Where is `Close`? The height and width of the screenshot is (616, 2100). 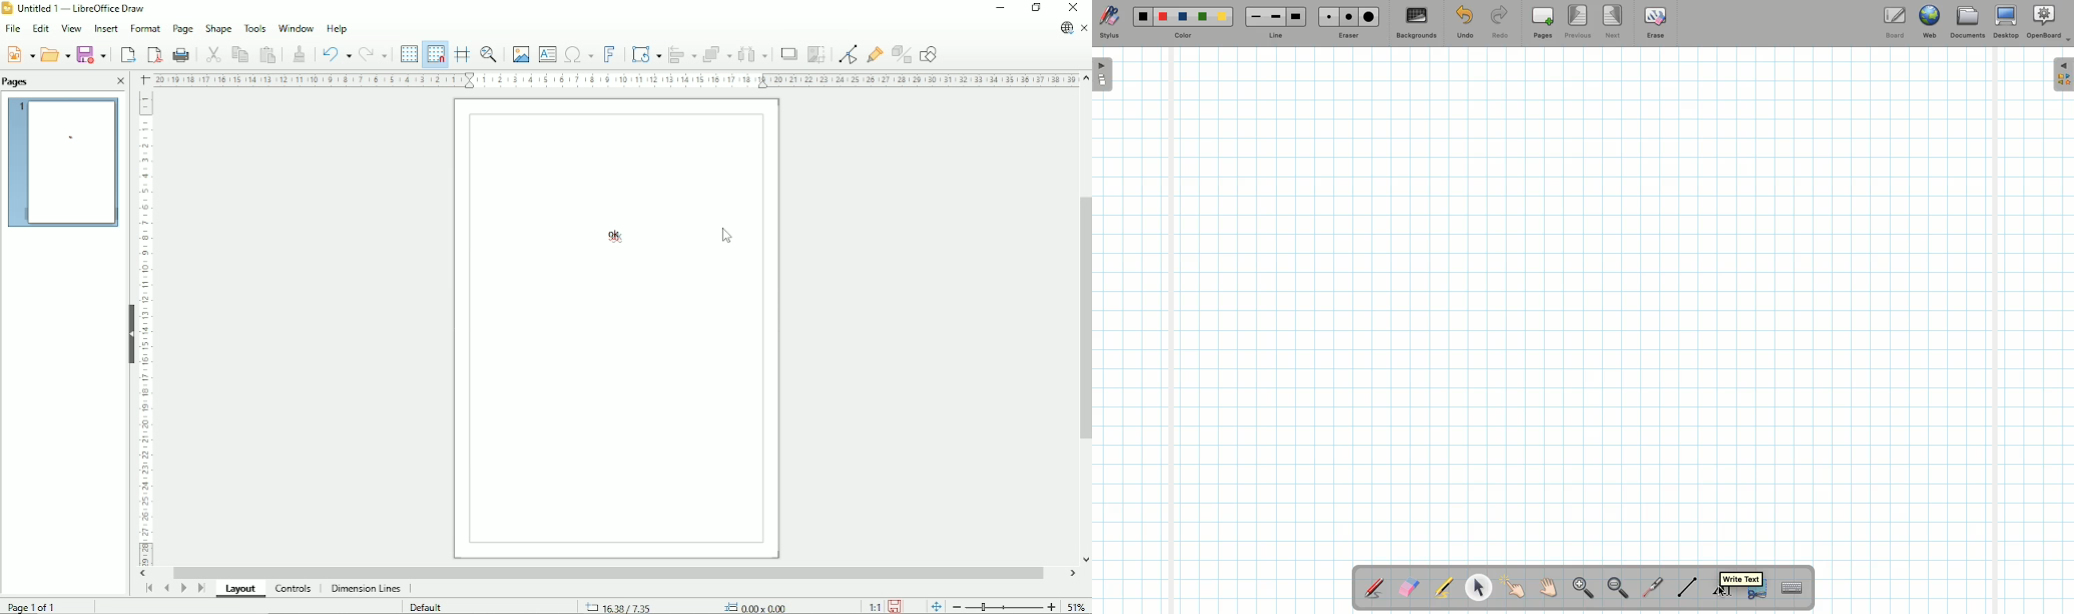 Close is located at coordinates (120, 81).